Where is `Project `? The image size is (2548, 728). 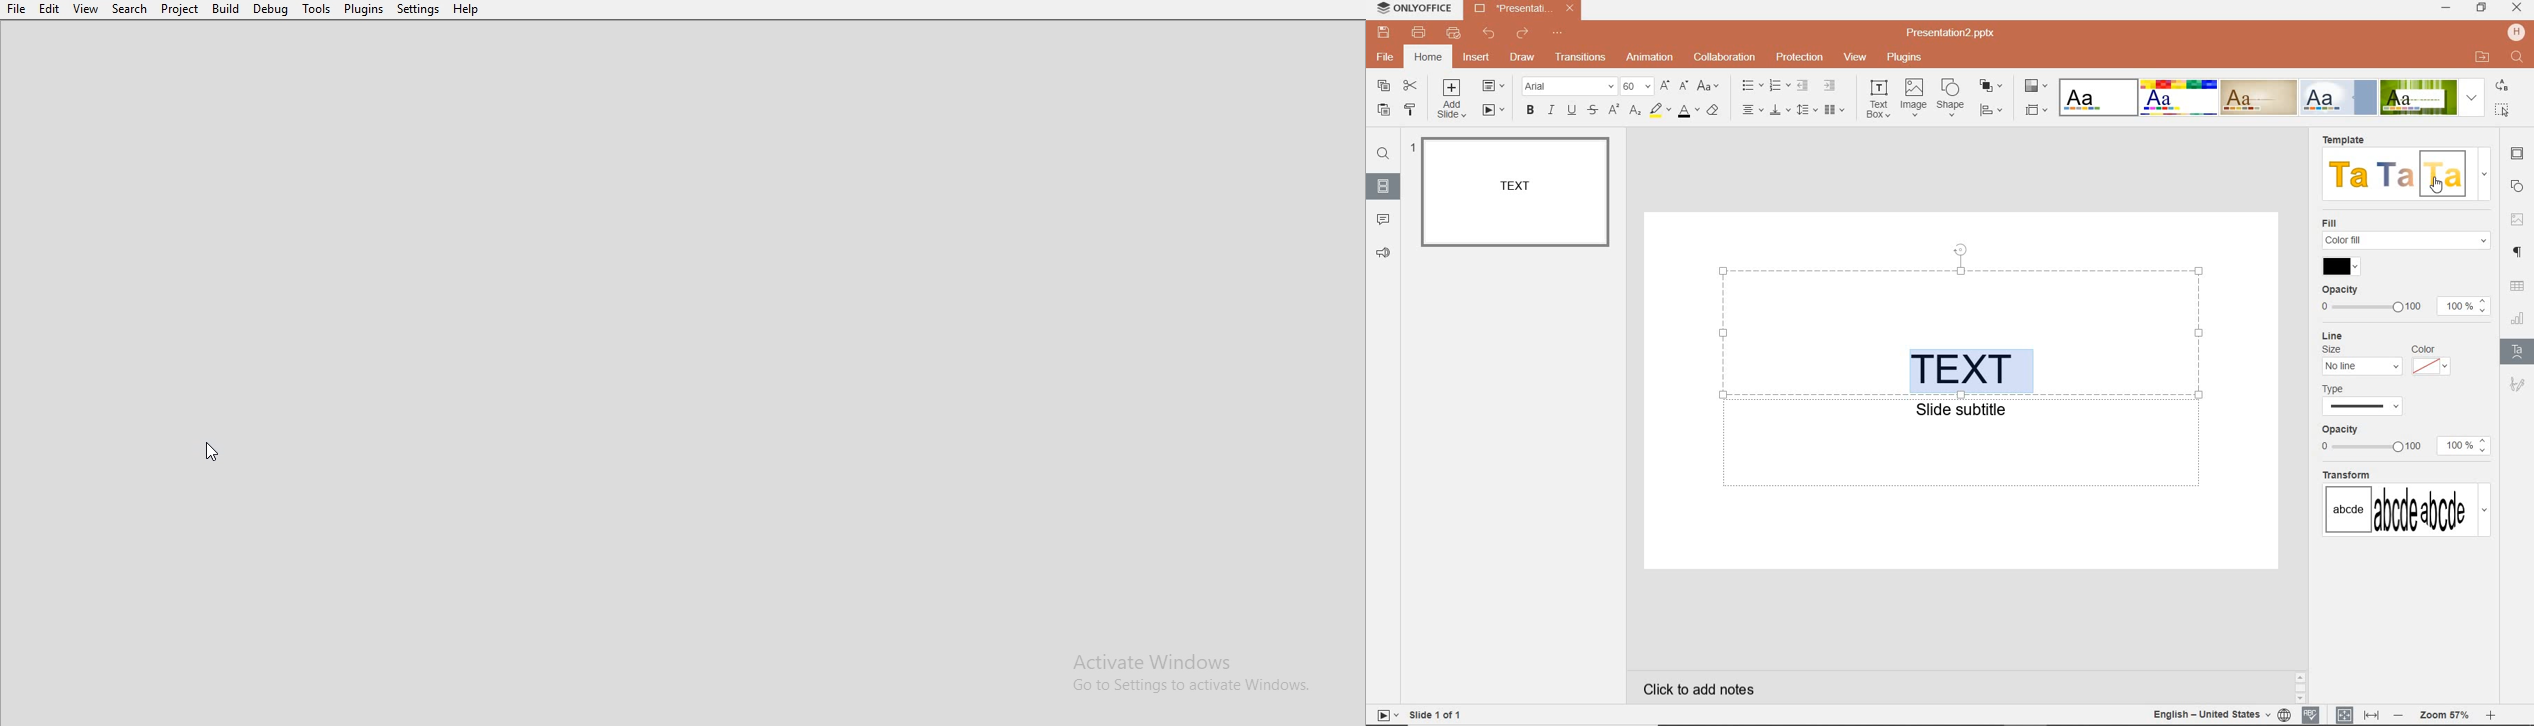 Project  is located at coordinates (181, 9).